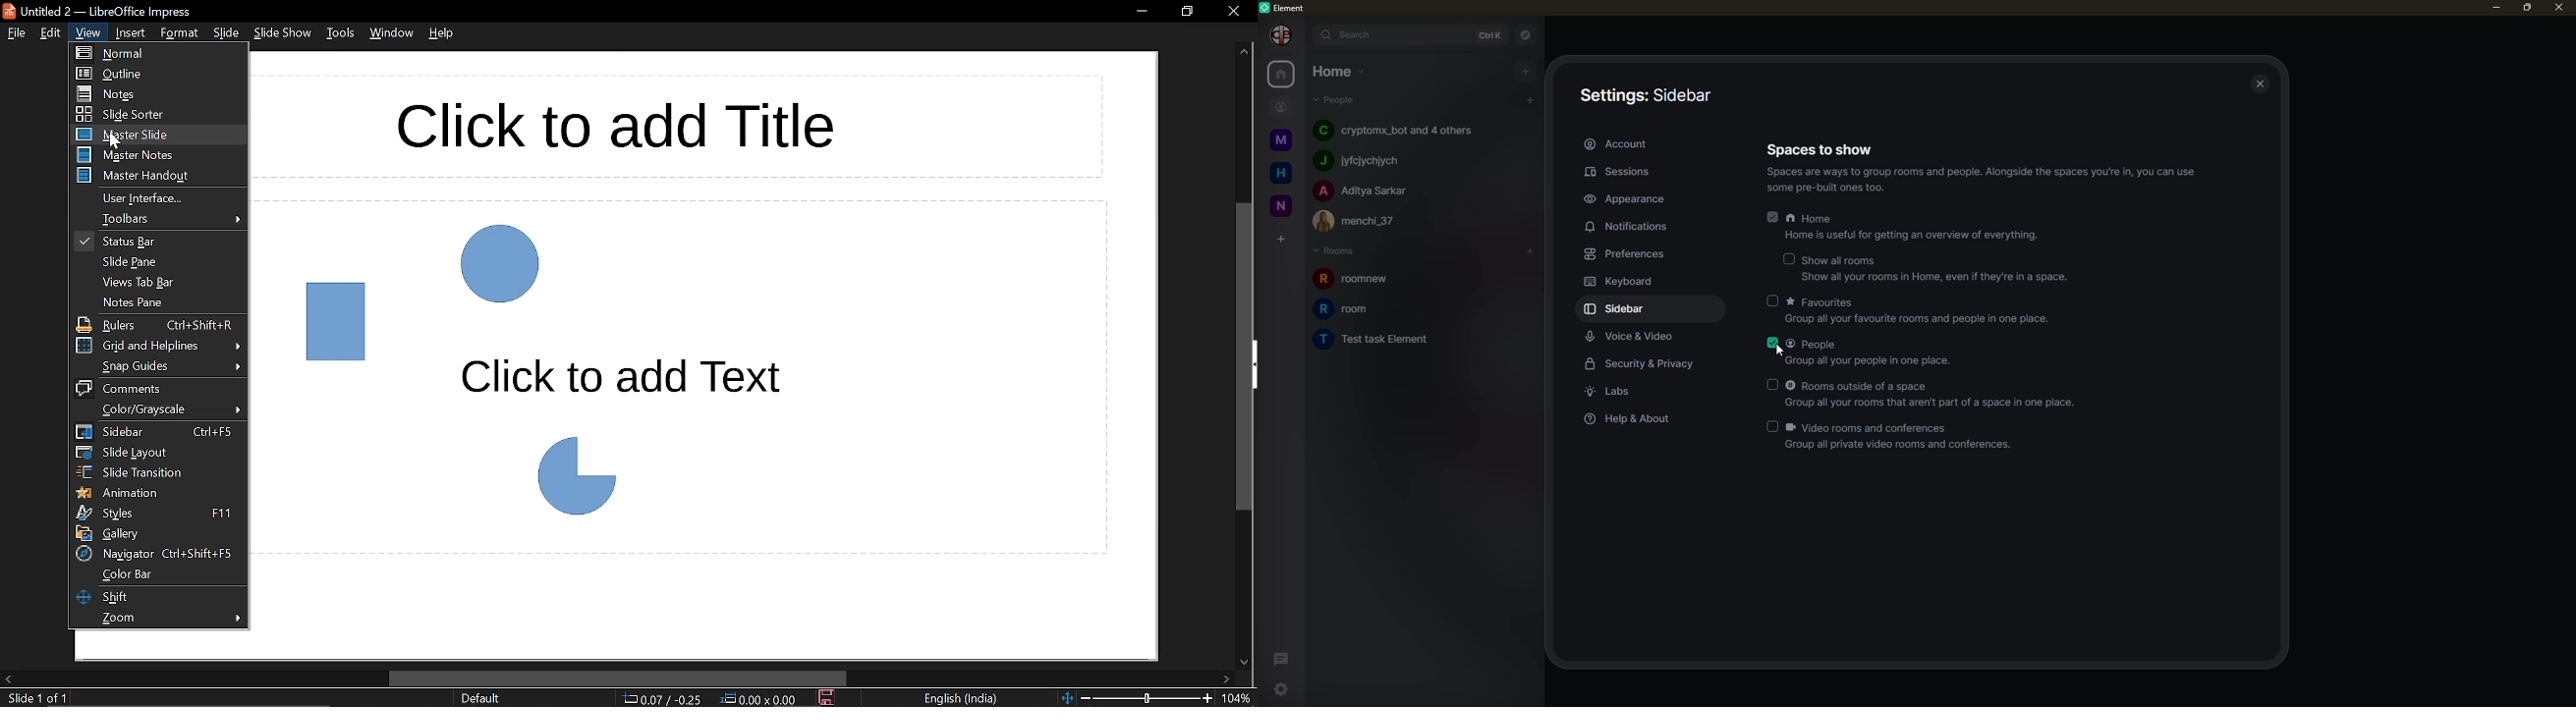 The width and height of the screenshot is (2576, 728). Describe the element at coordinates (1334, 70) in the screenshot. I see `home` at that location.